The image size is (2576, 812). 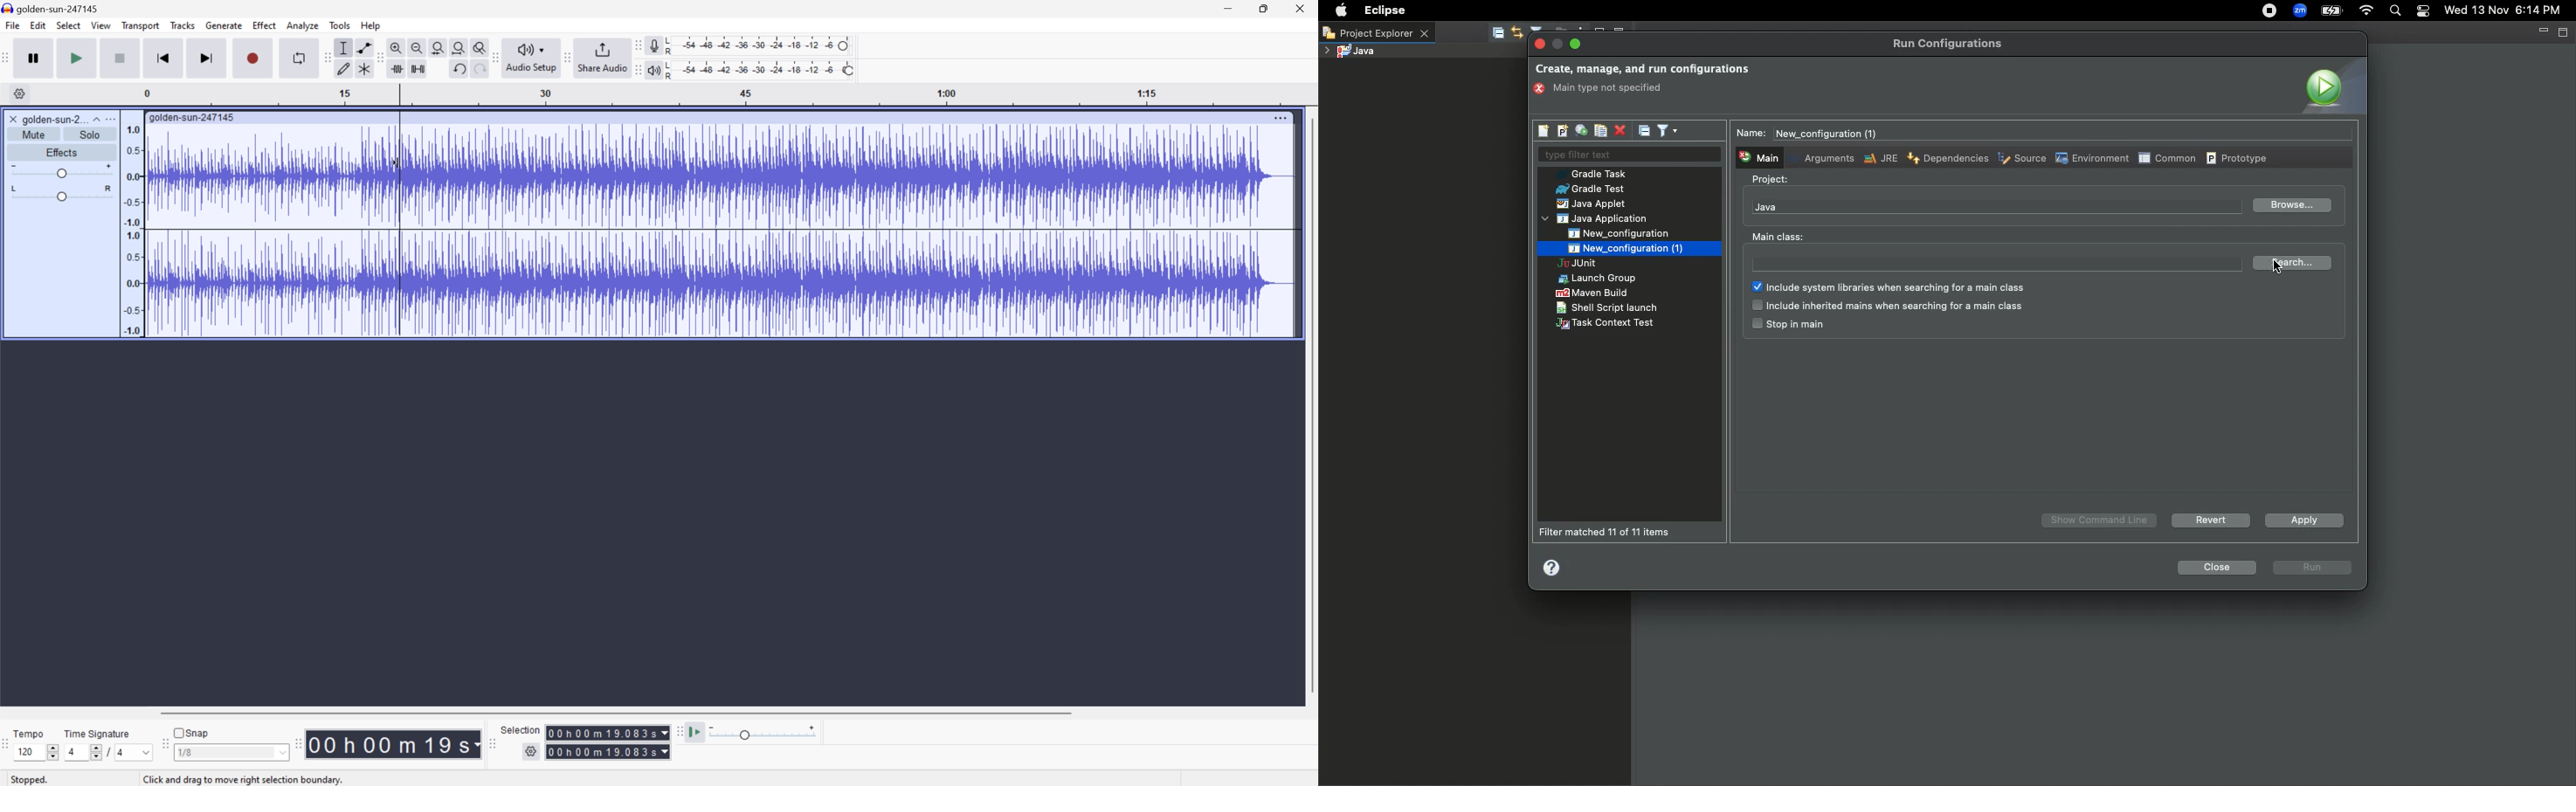 I want to click on Audacity Share audio toolbar, so click(x=568, y=56).